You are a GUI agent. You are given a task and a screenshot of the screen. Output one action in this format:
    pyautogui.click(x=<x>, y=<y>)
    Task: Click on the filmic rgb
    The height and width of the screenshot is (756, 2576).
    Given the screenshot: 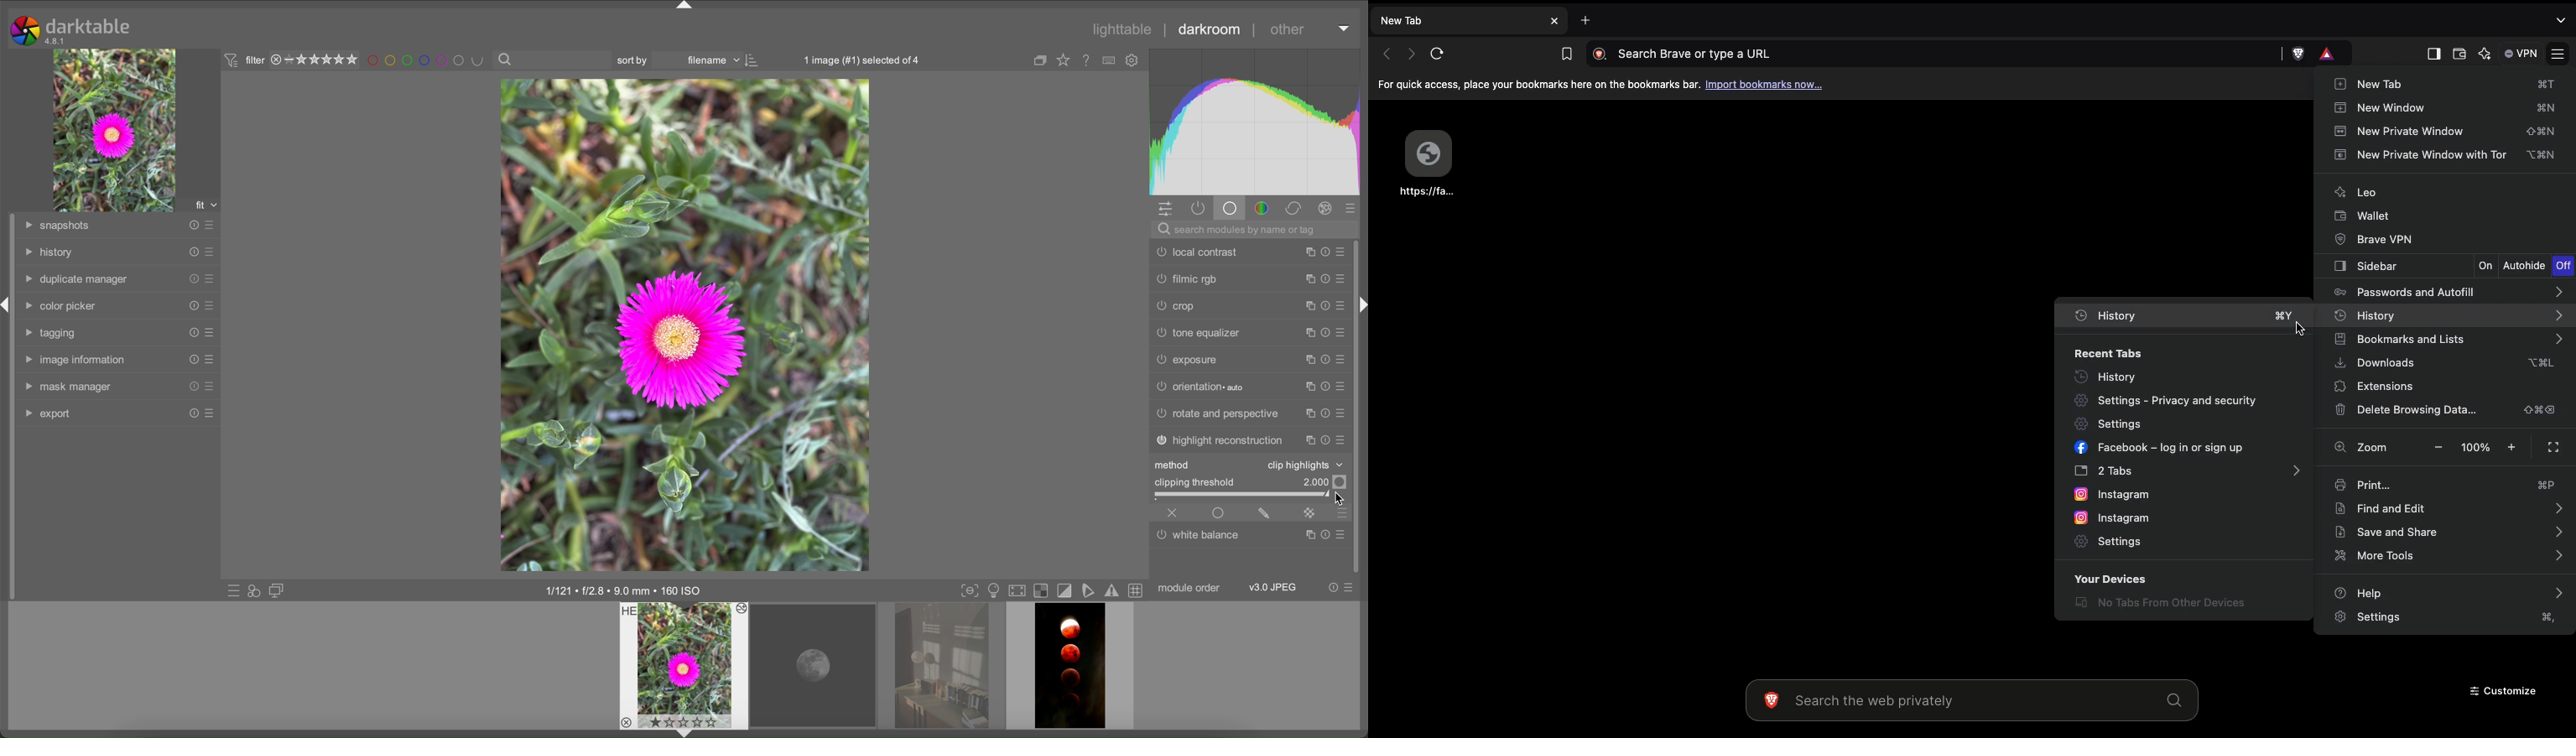 What is the action you would take?
    pyautogui.click(x=1187, y=279)
    